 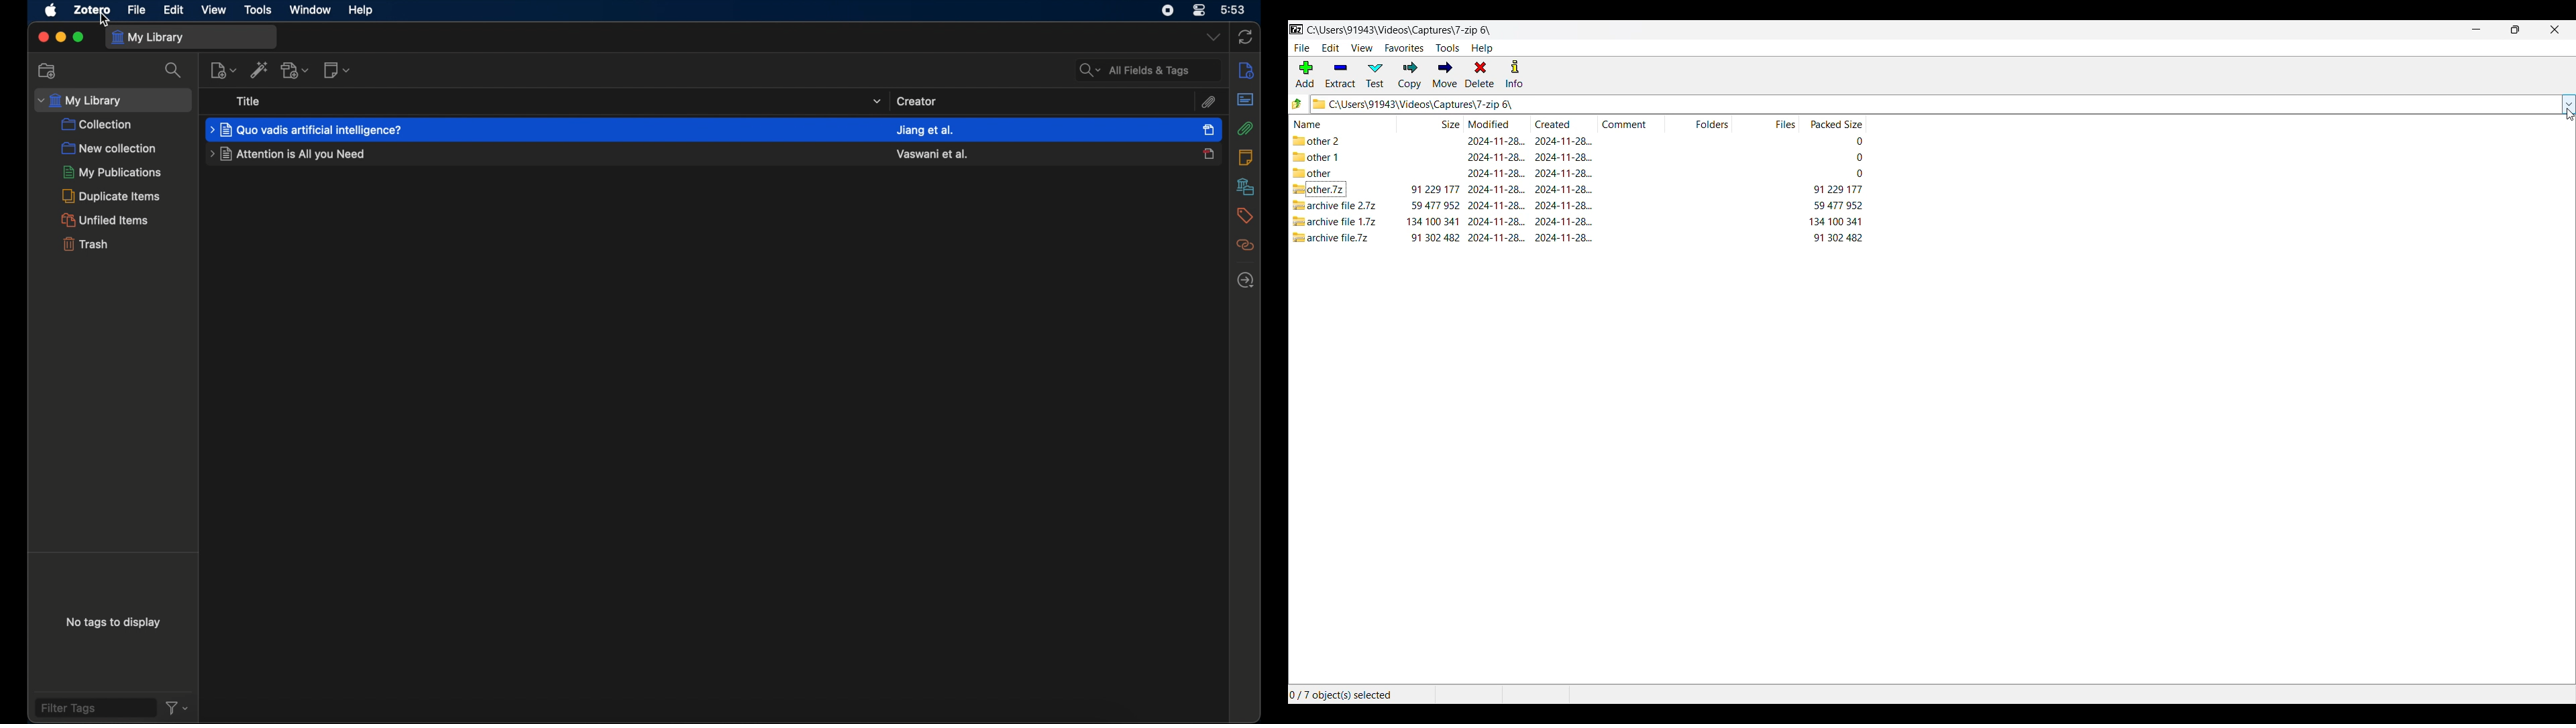 What do you see at coordinates (1375, 75) in the screenshot?
I see `Test` at bounding box center [1375, 75].